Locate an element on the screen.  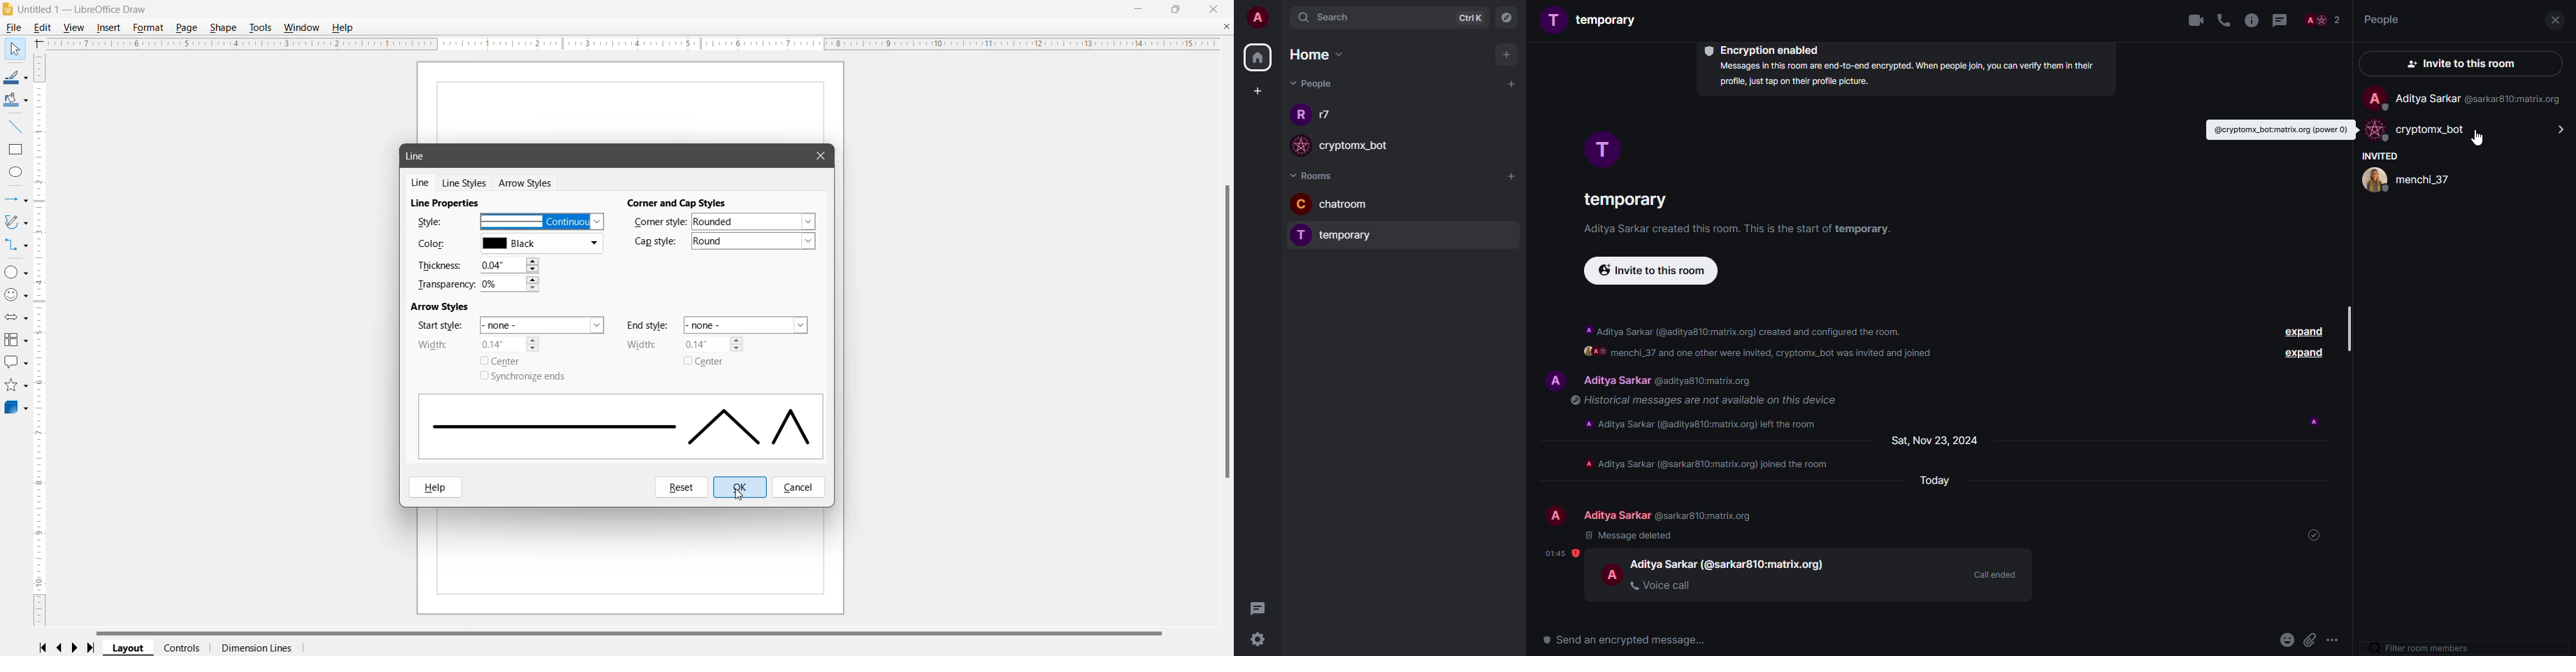
Lines and Arrows is located at coordinates (16, 200).